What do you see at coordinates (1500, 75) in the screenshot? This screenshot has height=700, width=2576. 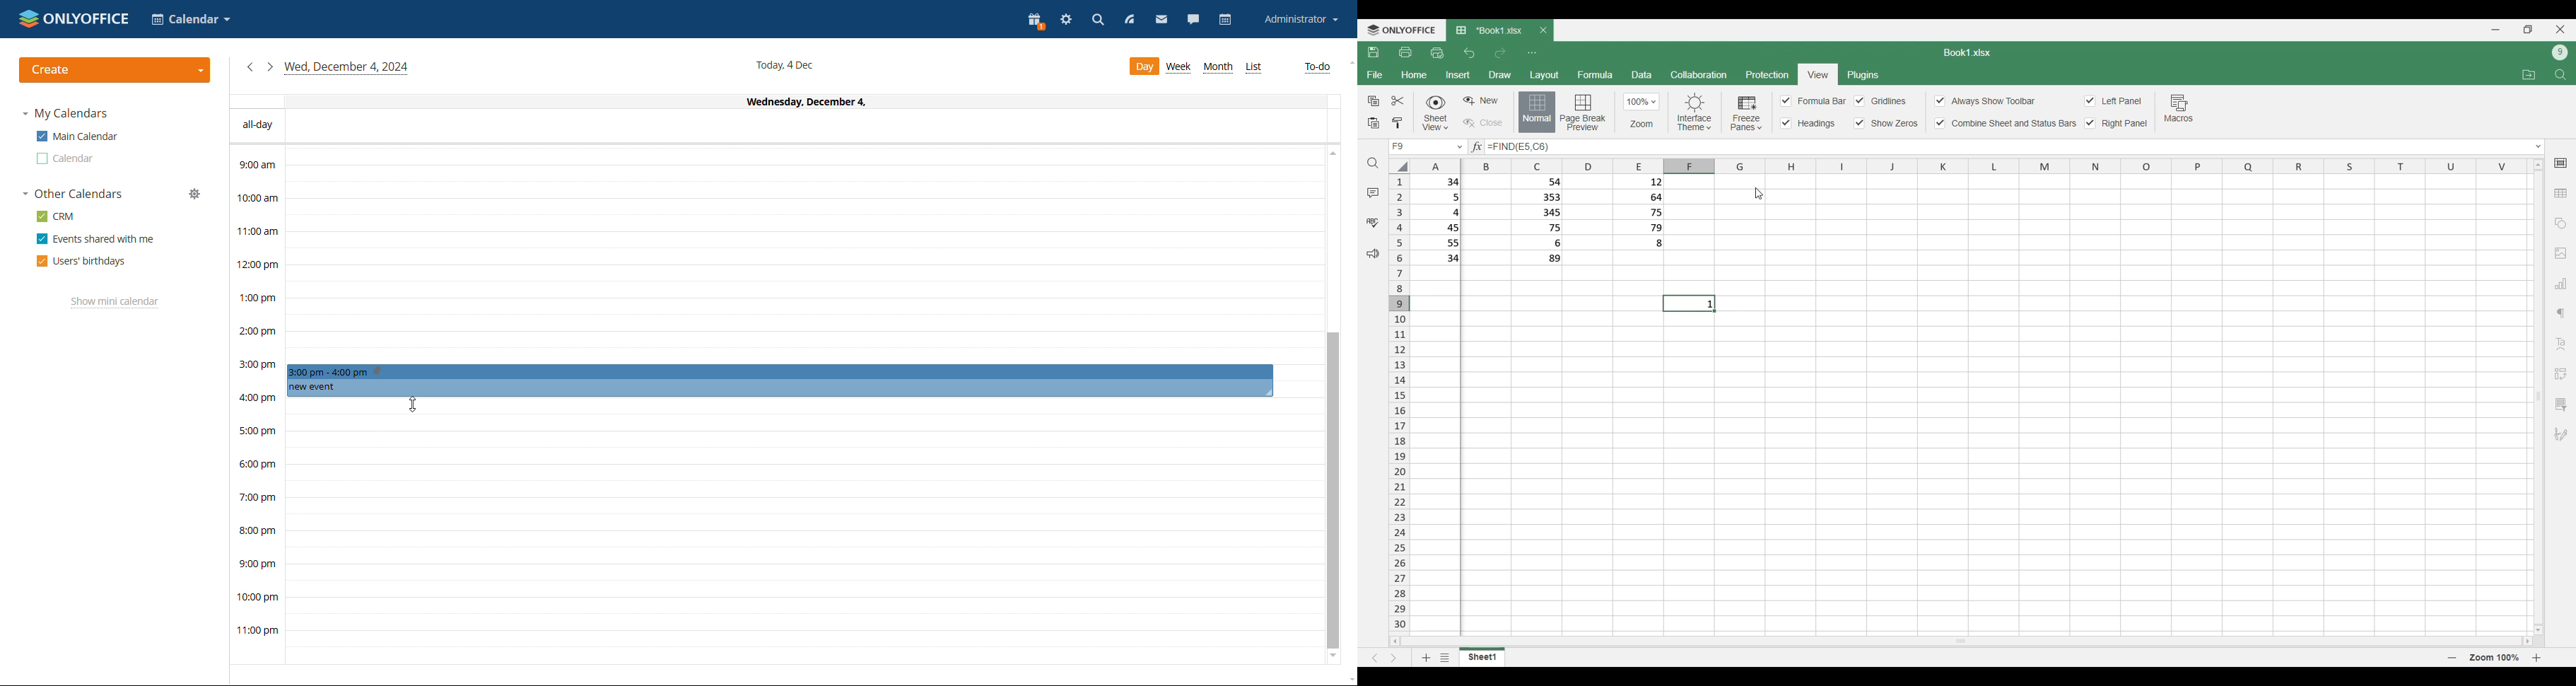 I see `Draw menu` at bounding box center [1500, 75].